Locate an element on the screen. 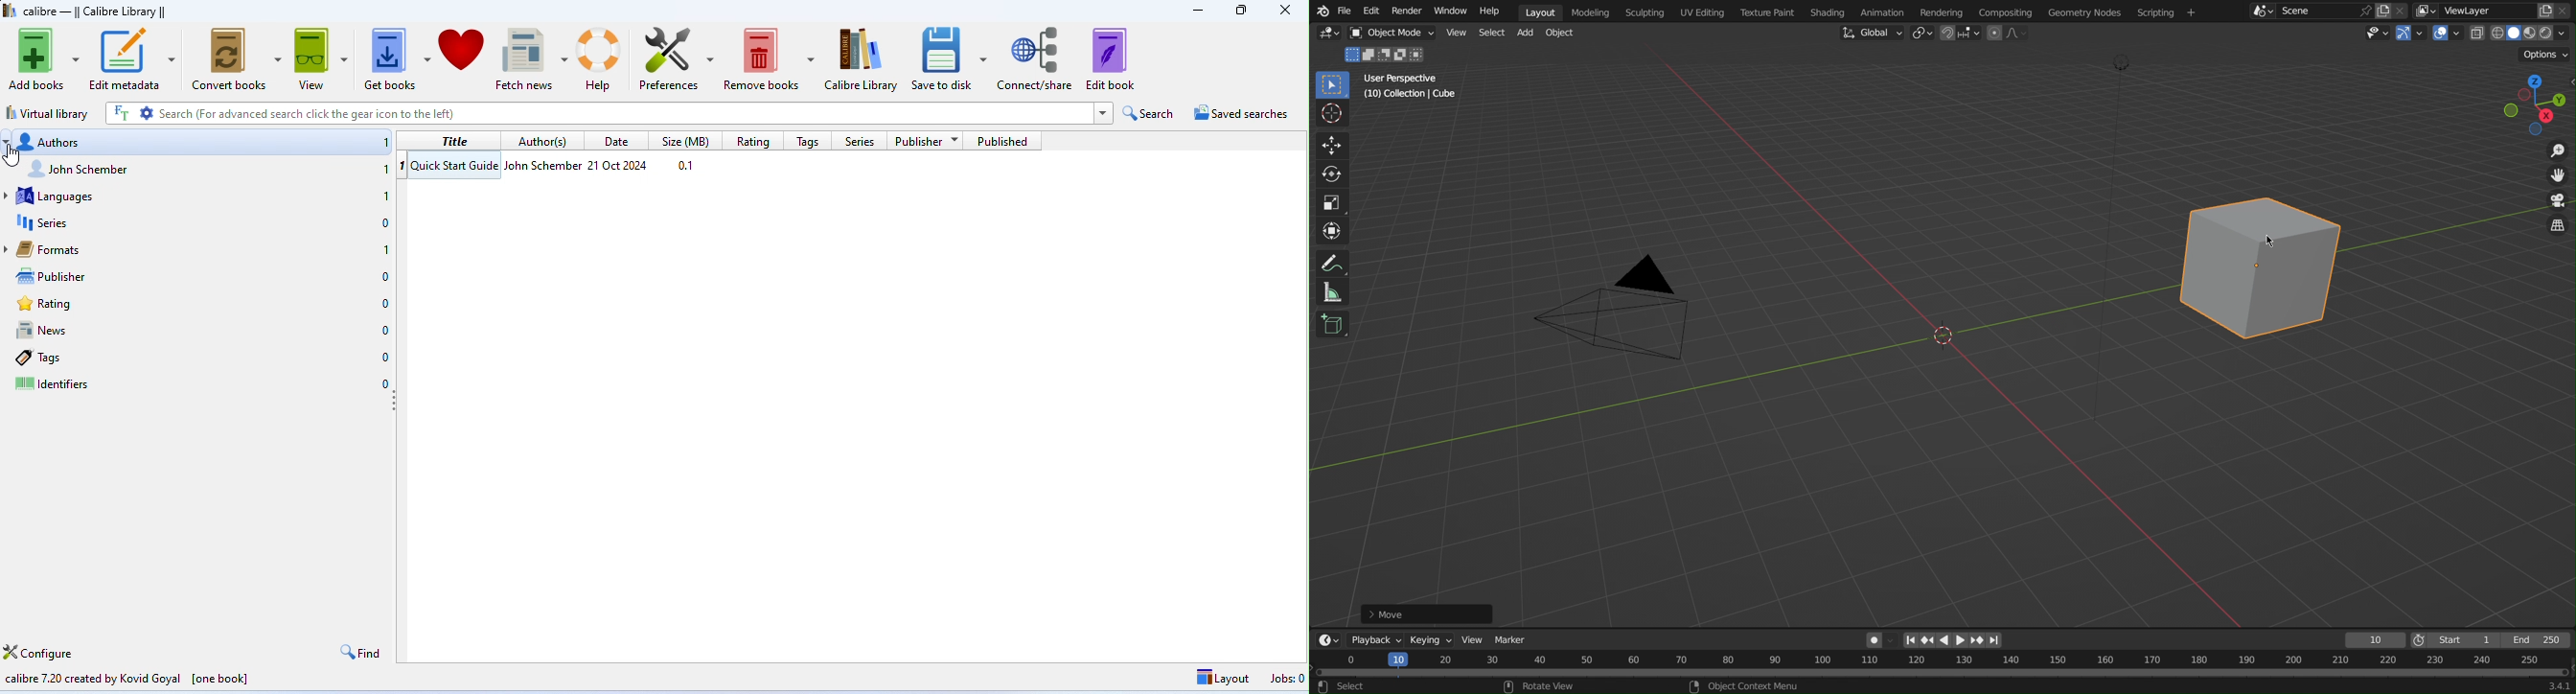 This screenshot has width=2576, height=700. formats is located at coordinates (207, 250).